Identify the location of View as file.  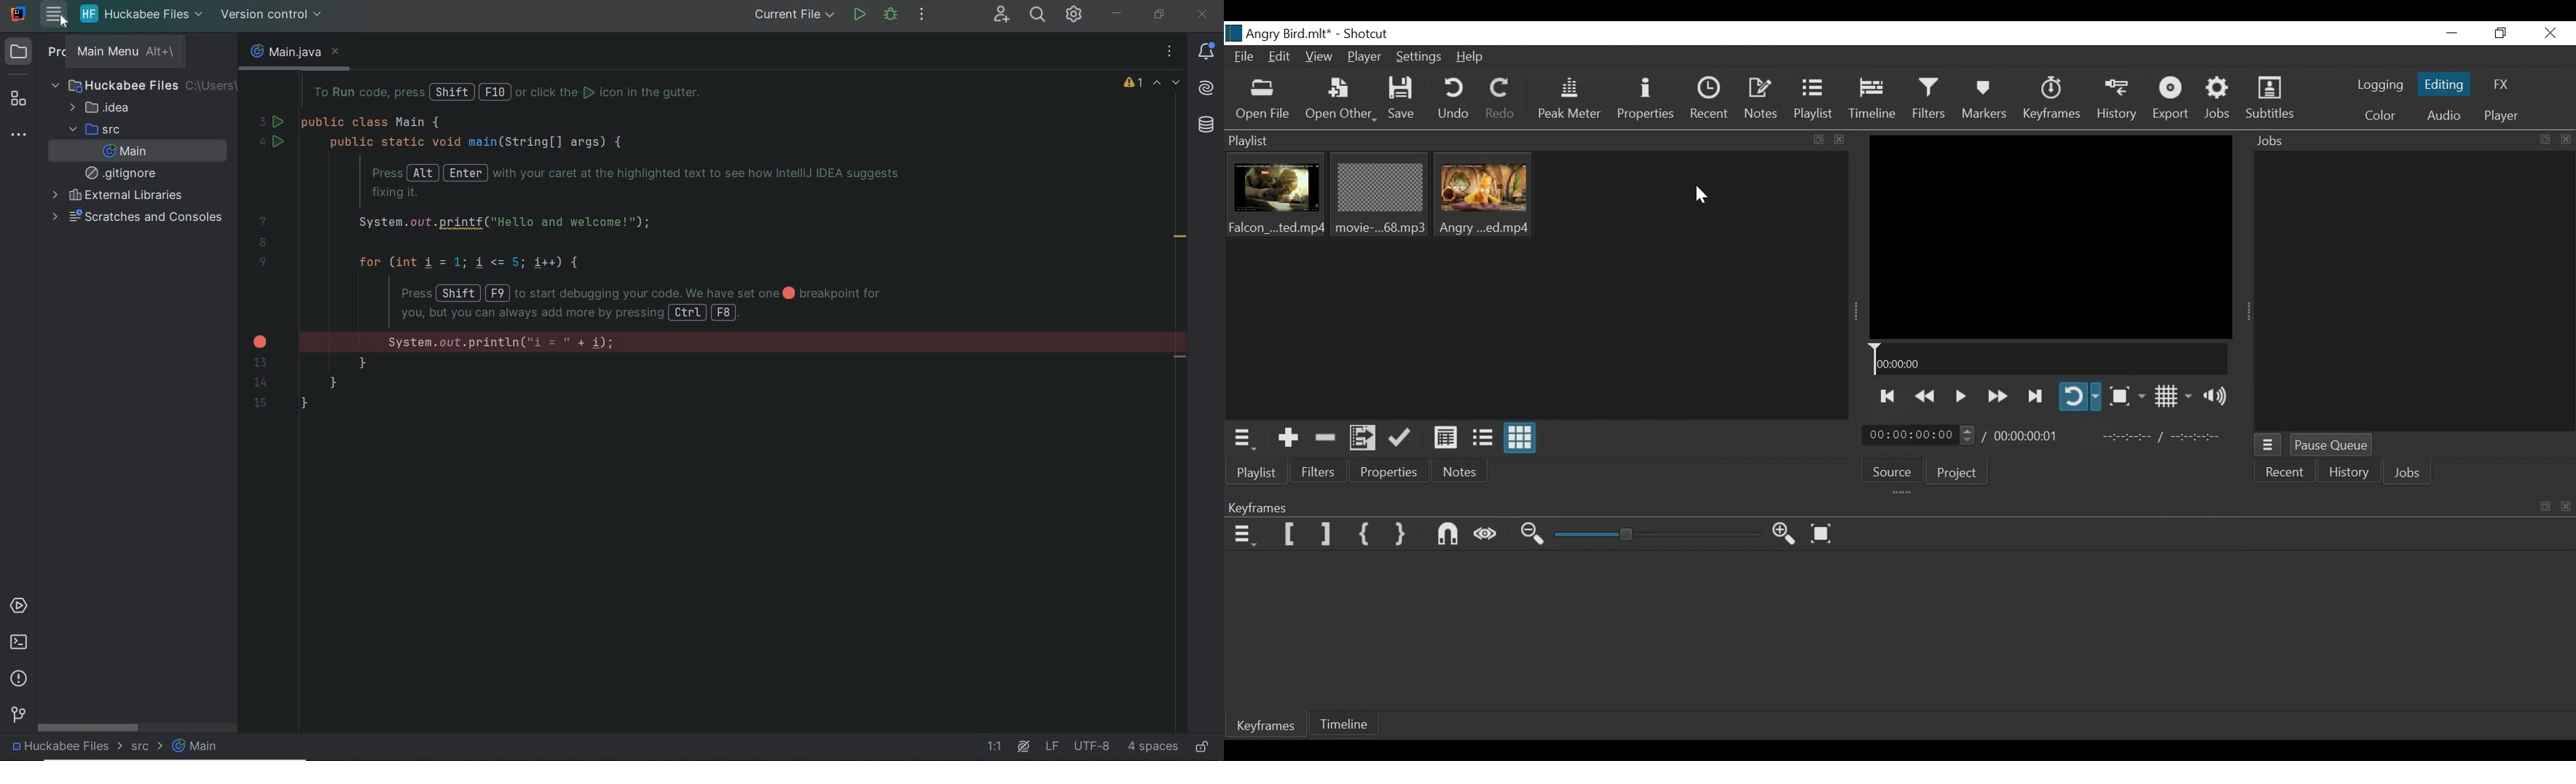
(1483, 439).